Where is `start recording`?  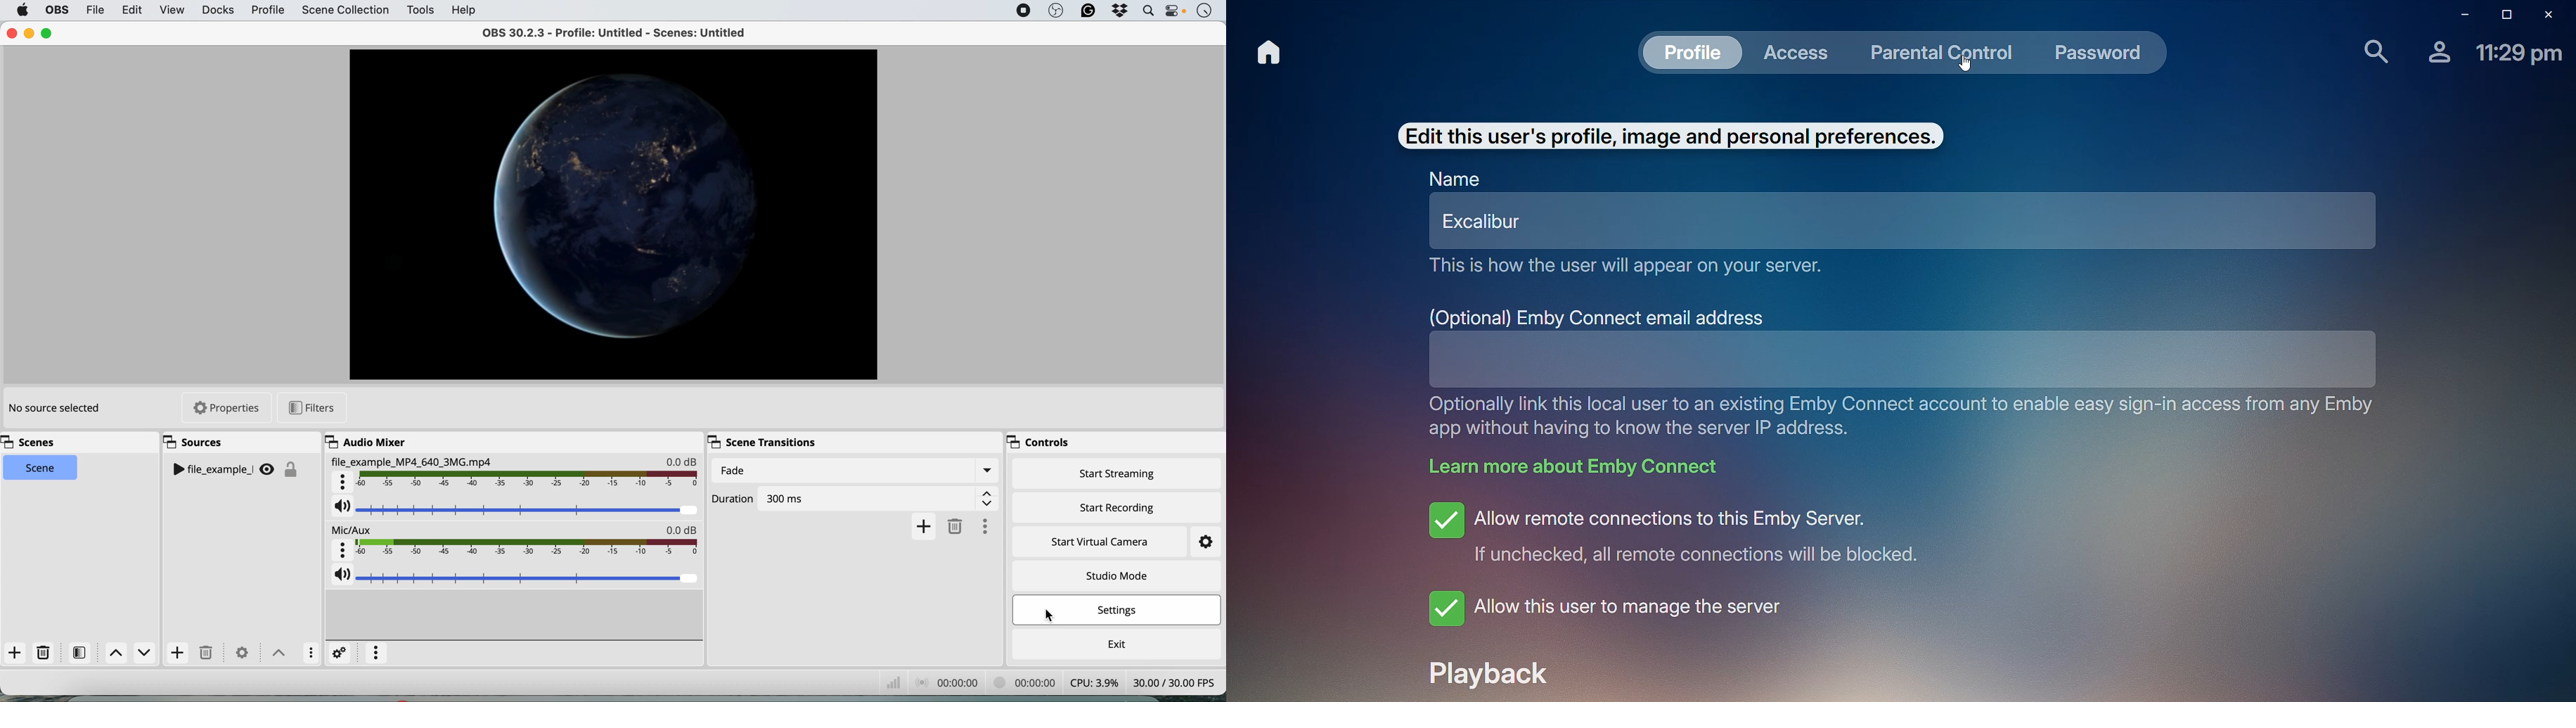
start recording is located at coordinates (1118, 506).